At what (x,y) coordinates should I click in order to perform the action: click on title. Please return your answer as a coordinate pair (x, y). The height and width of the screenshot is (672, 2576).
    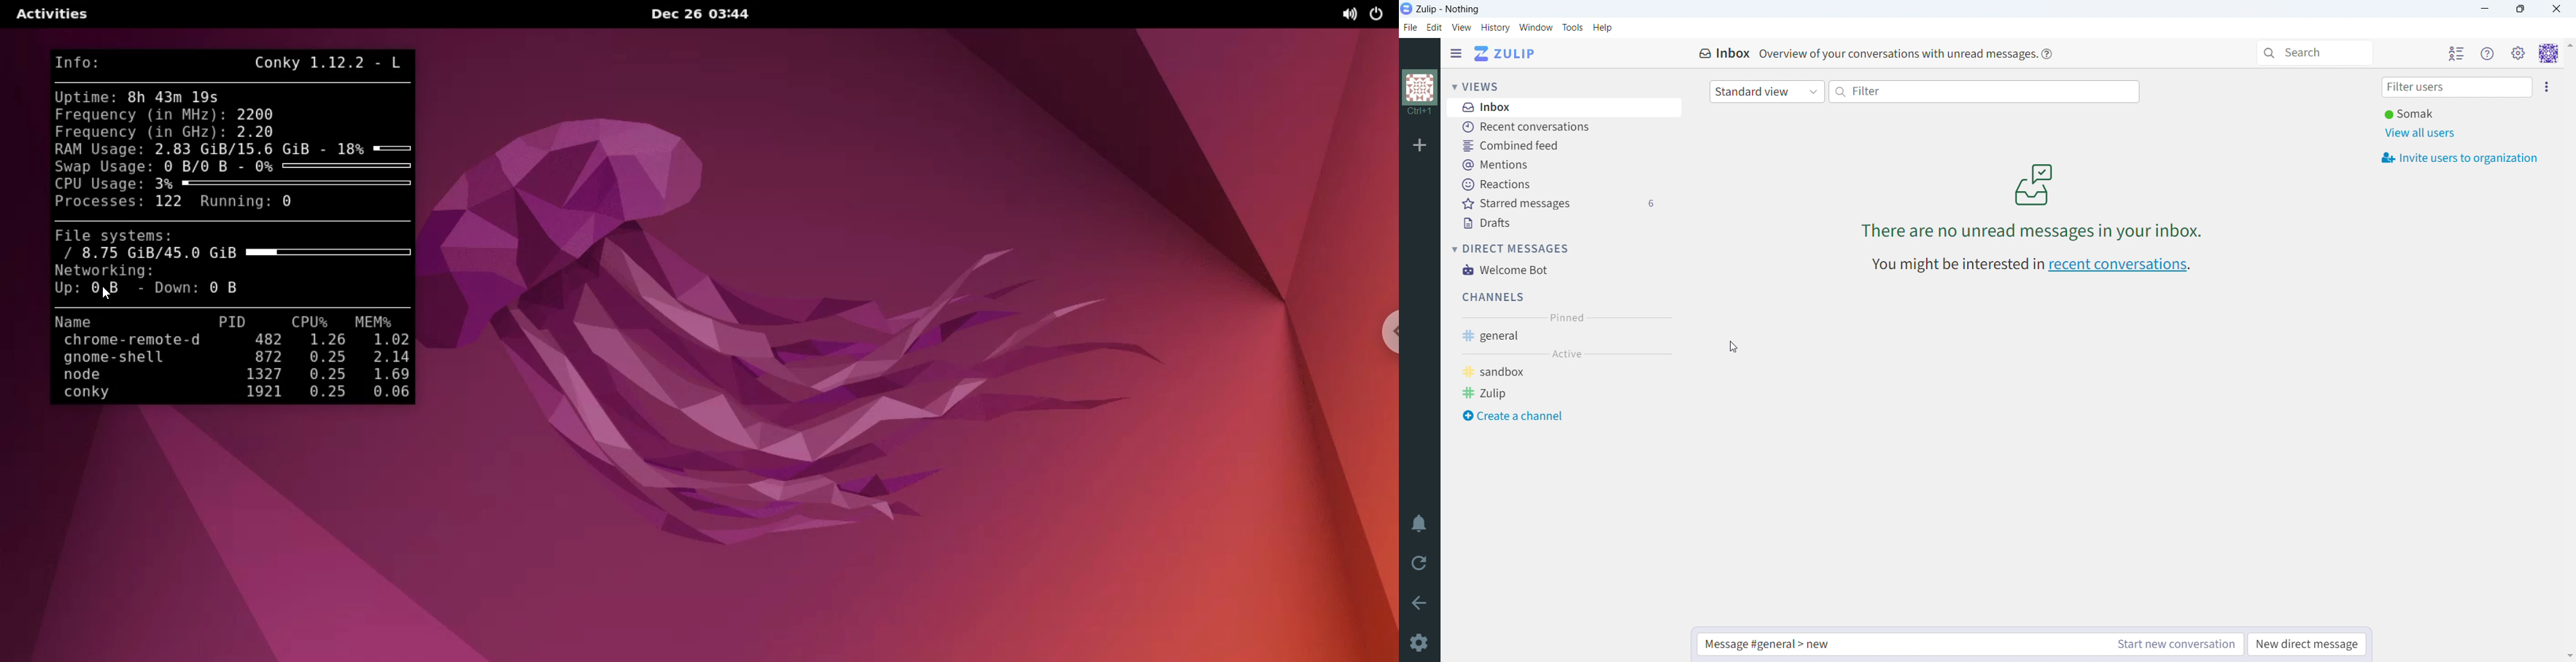
    Looking at the image, I should click on (1448, 9).